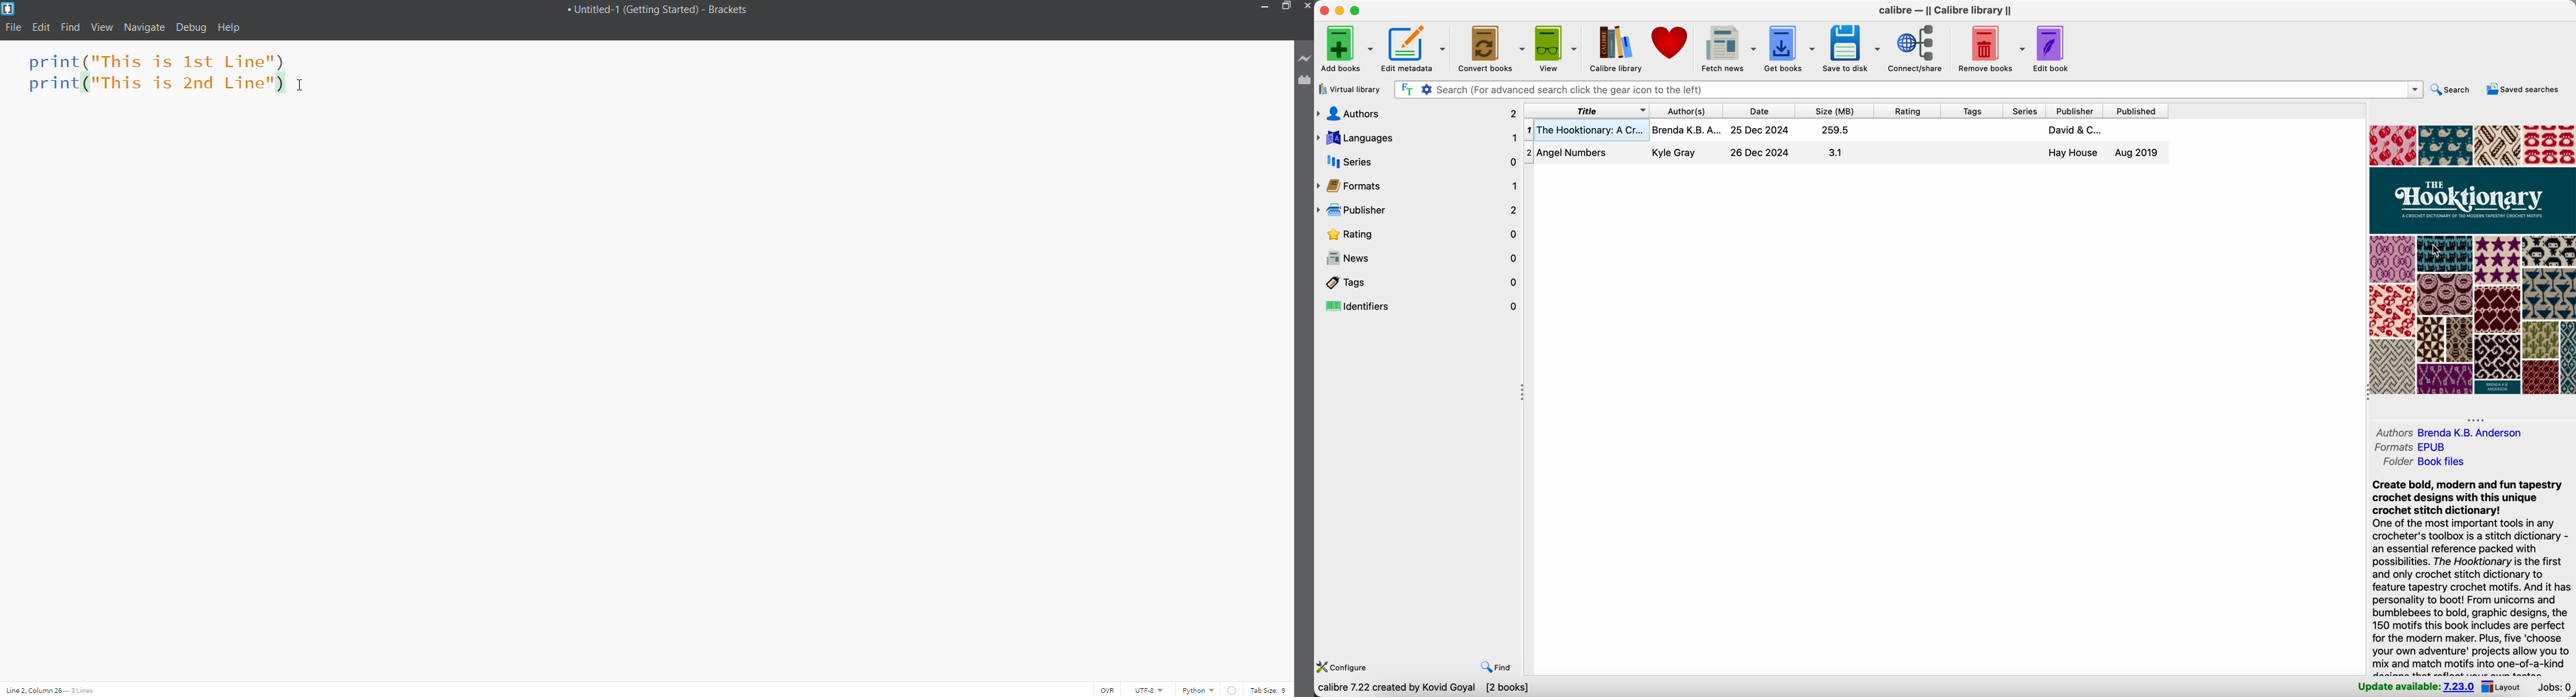  Describe the element at coordinates (2501, 686) in the screenshot. I see `layout` at that location.